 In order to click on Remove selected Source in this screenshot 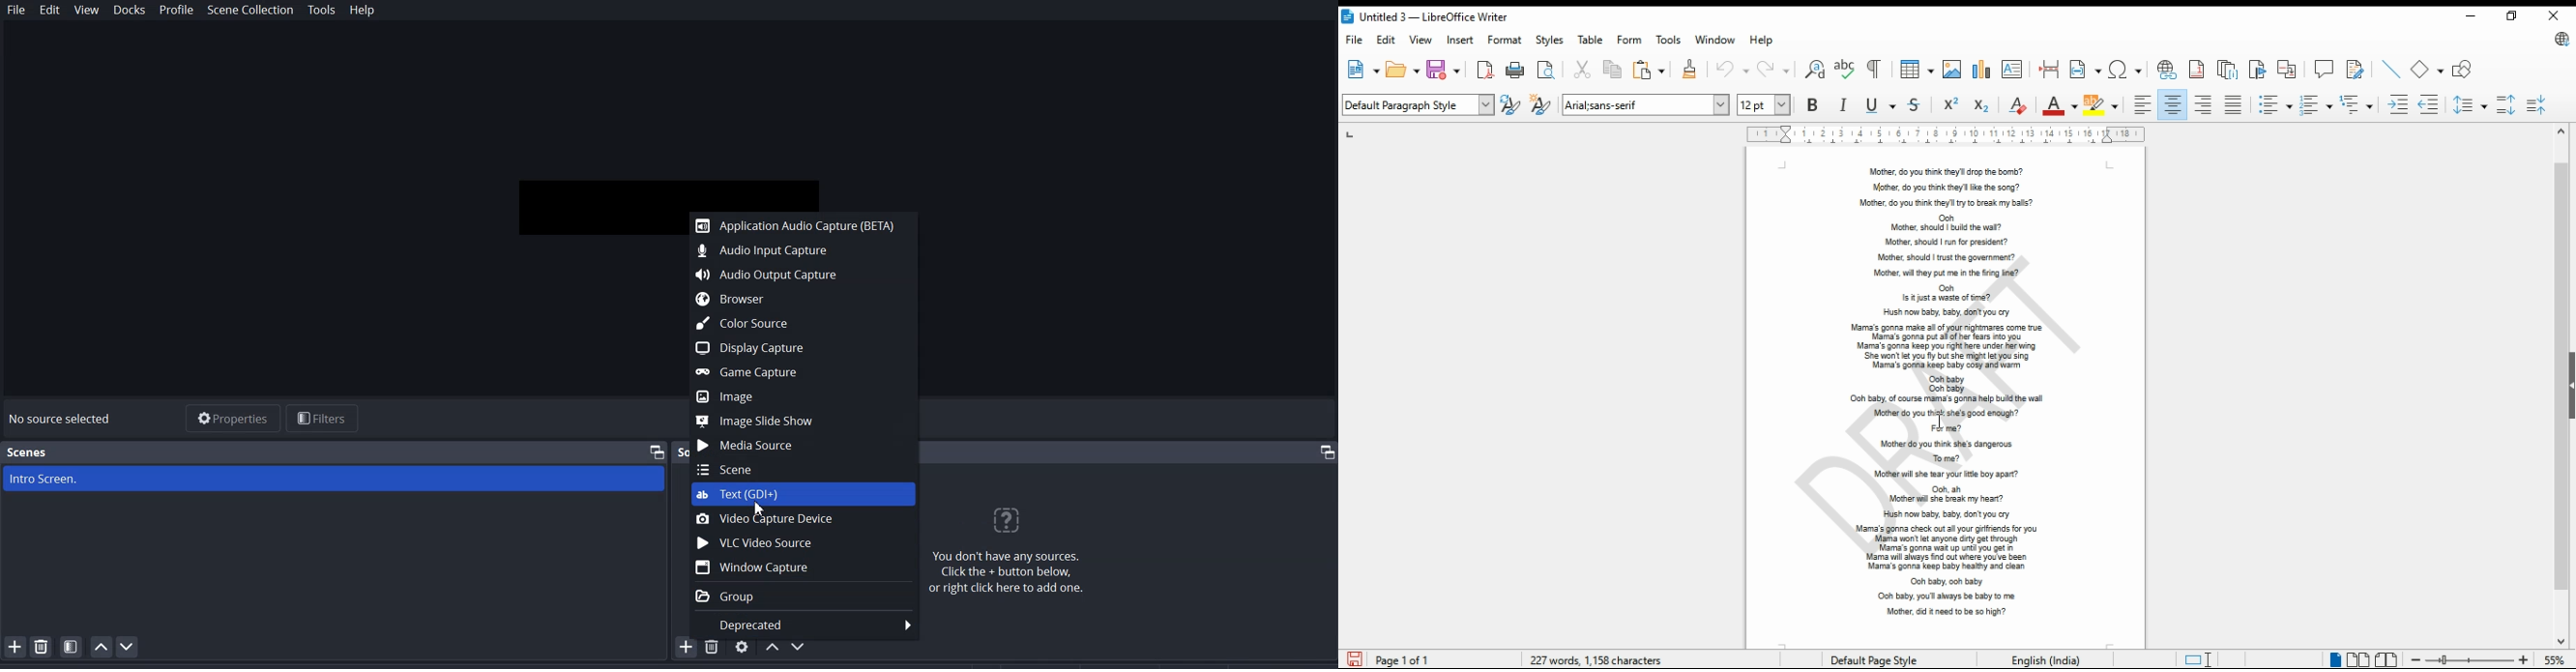, I will do `click(714, 646)`.